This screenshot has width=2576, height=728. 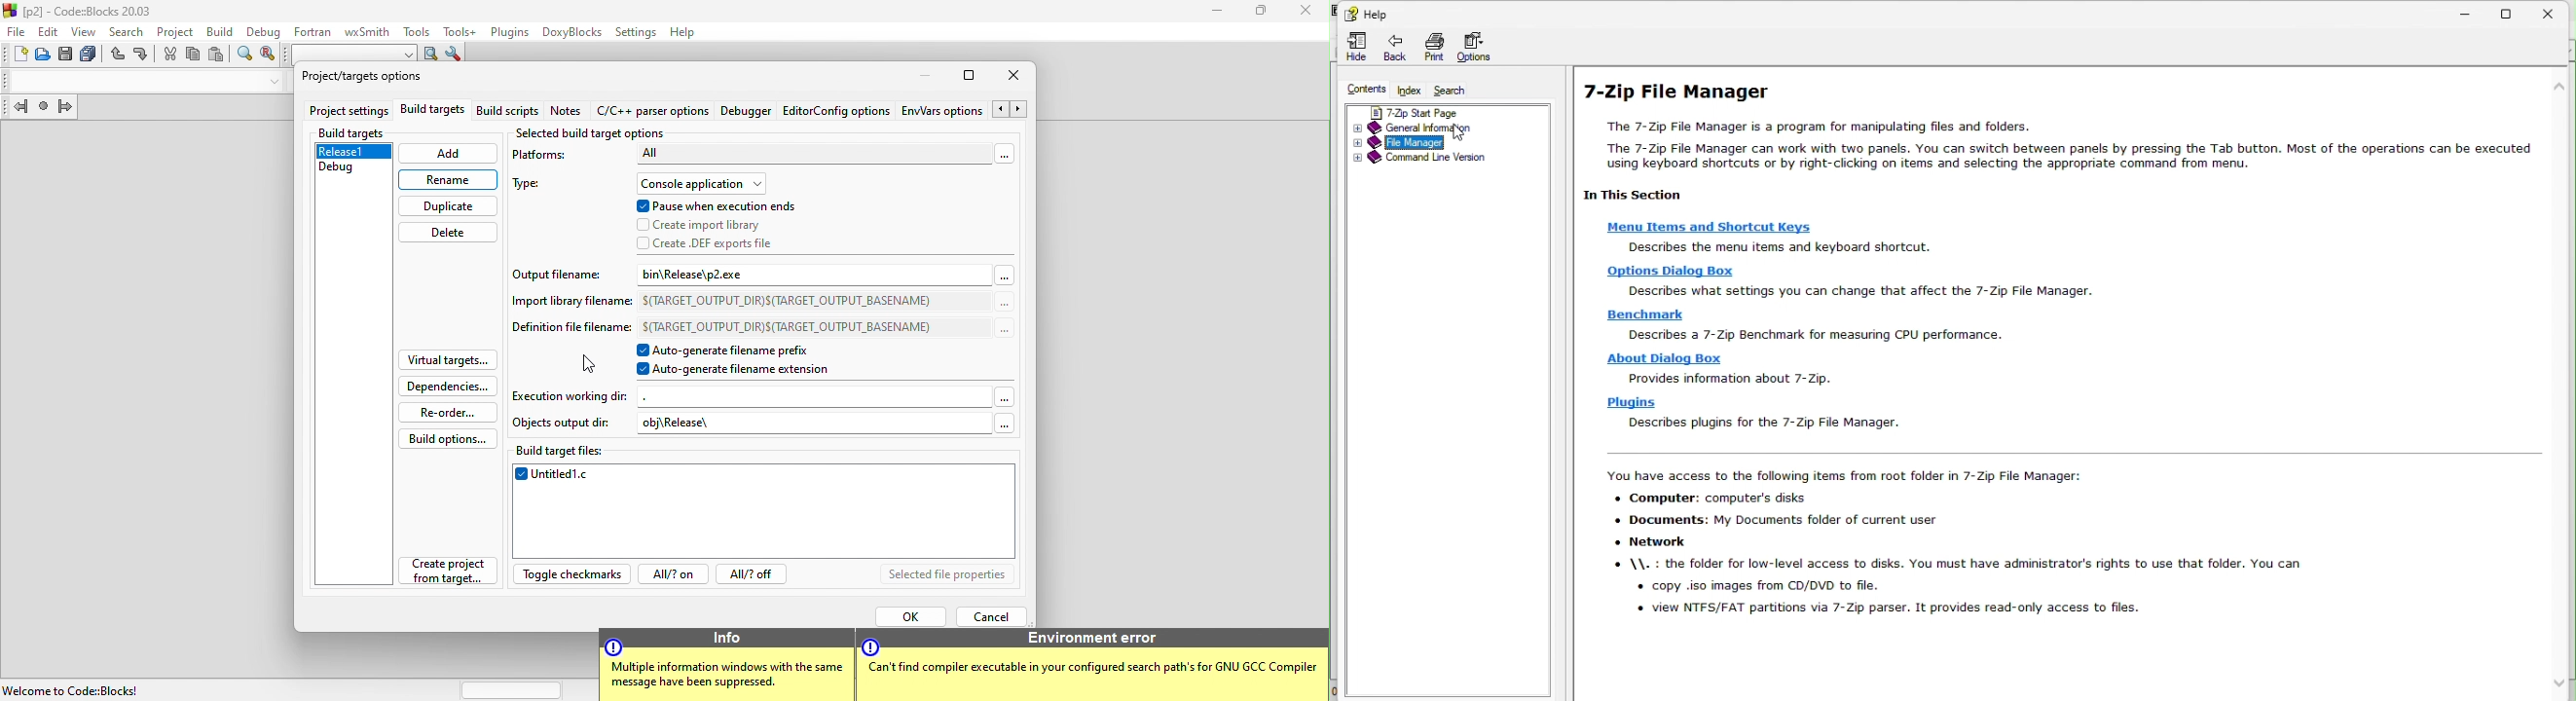 What do you see at coordinates (919, 76) in the screenshot?
I see `minimize` at bounding box center [919, 76].